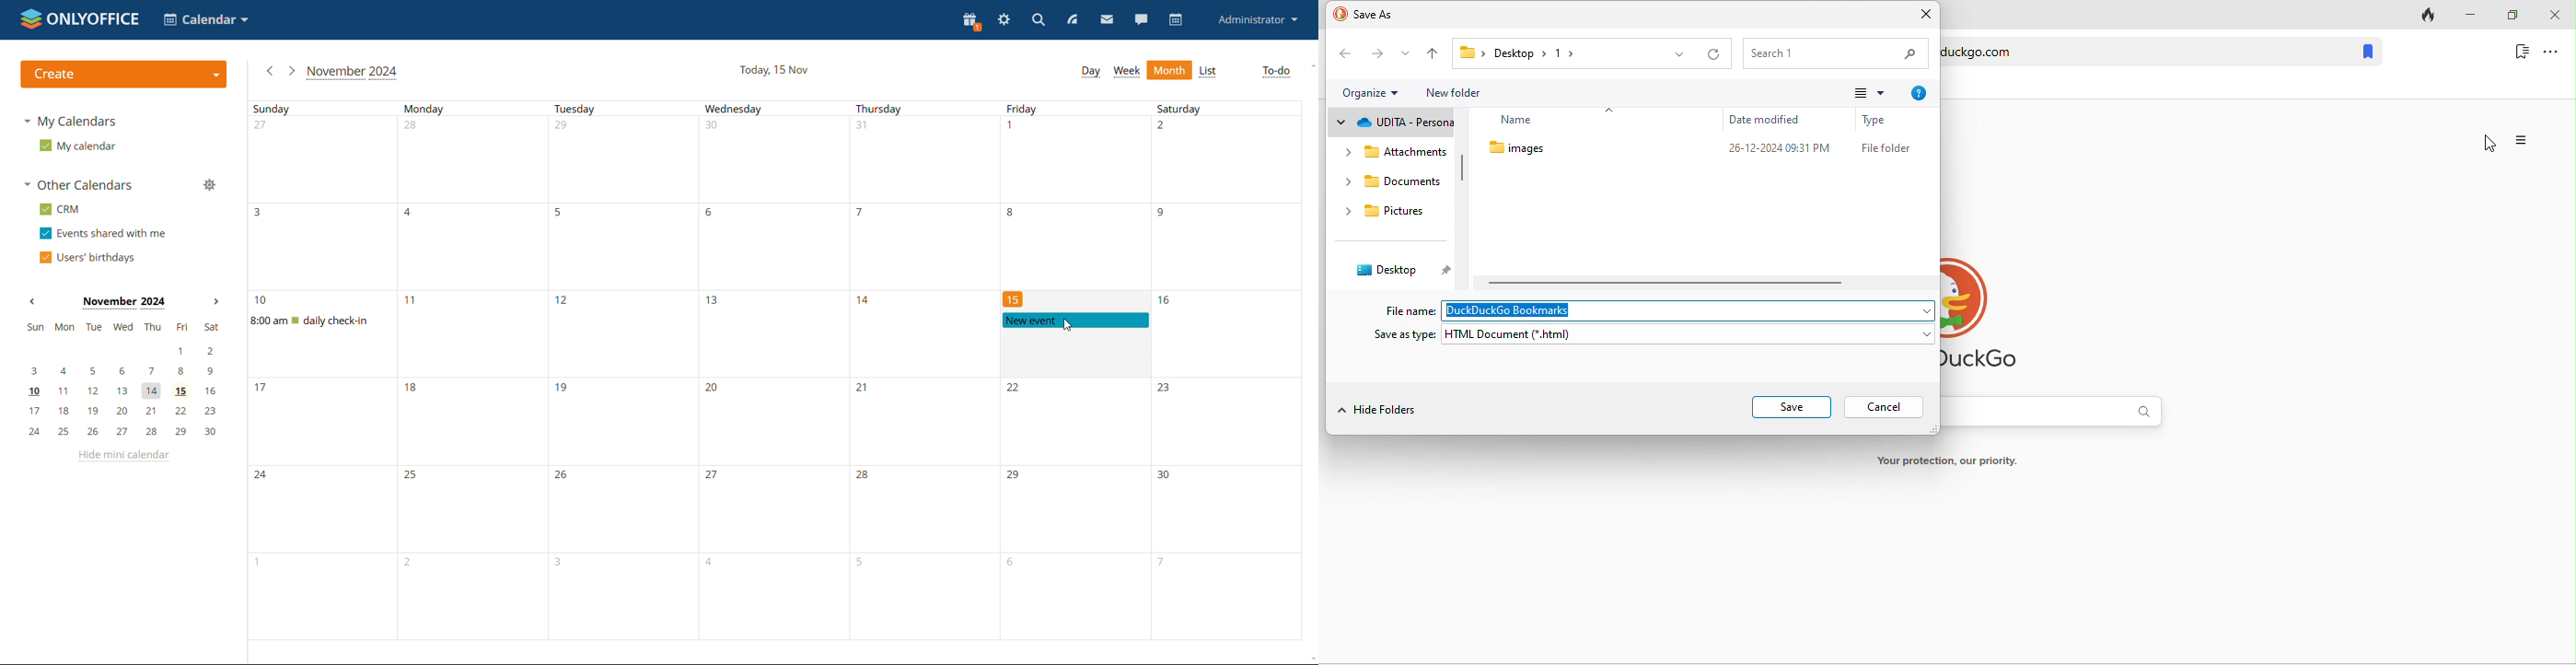  I want to click on bookmark, so click(2519, 52).